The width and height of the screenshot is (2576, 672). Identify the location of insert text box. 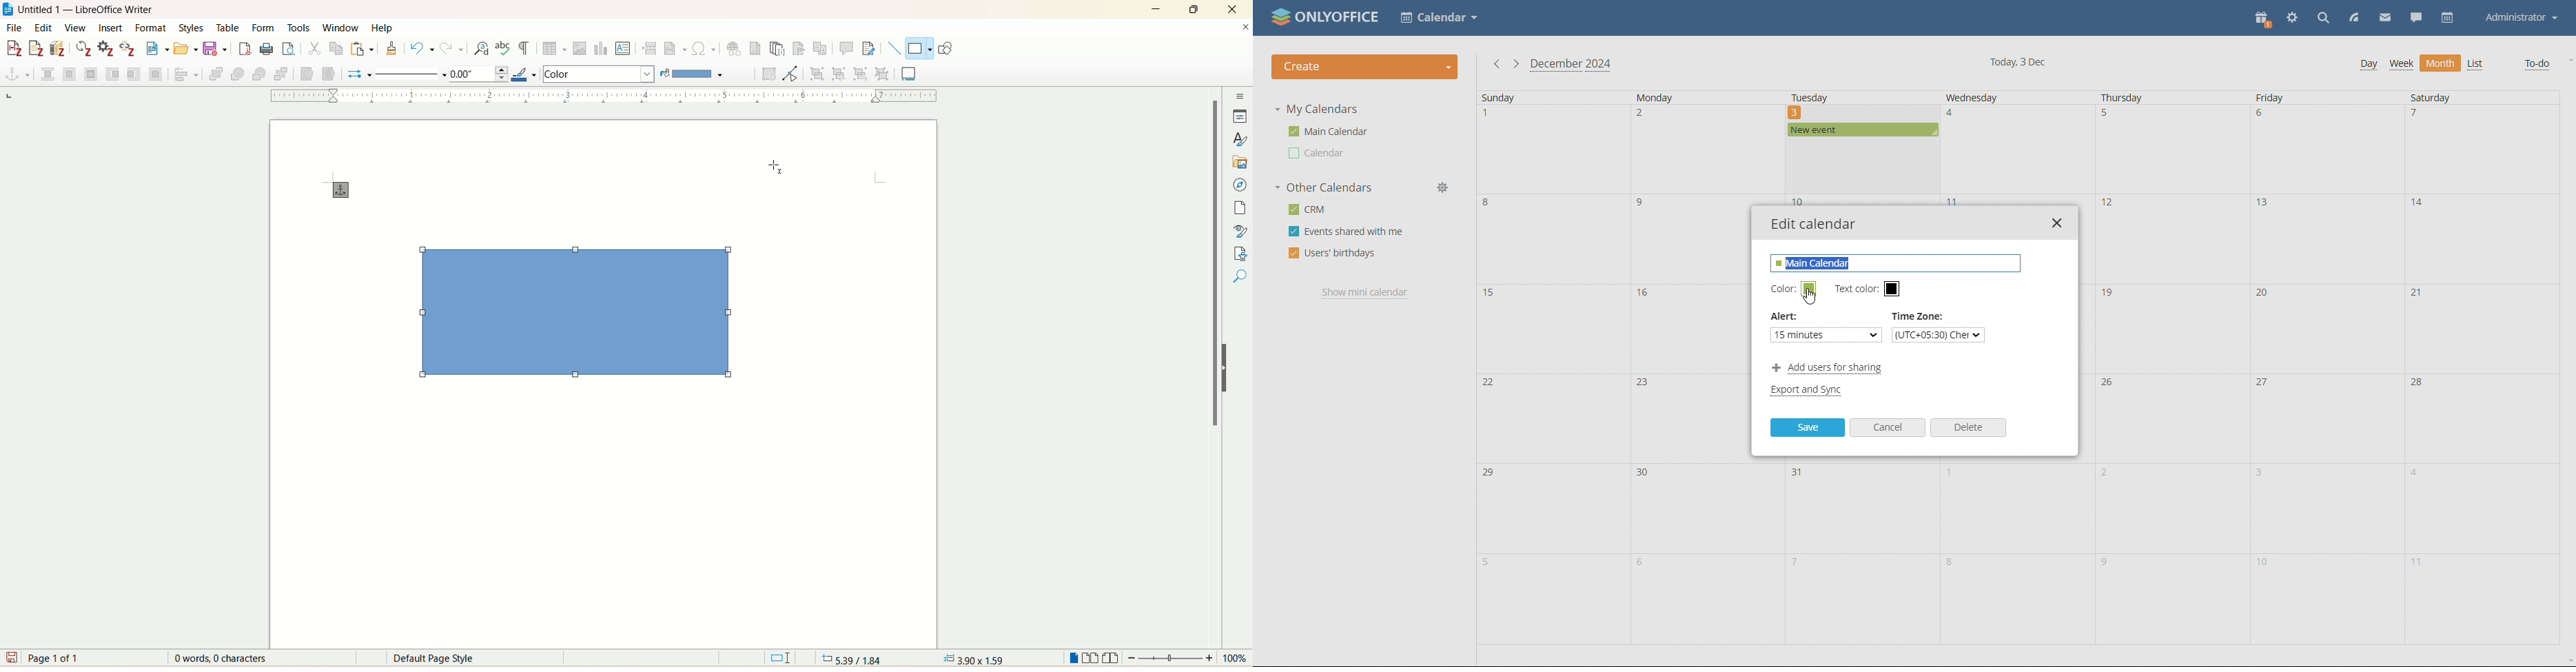
(623, 48).